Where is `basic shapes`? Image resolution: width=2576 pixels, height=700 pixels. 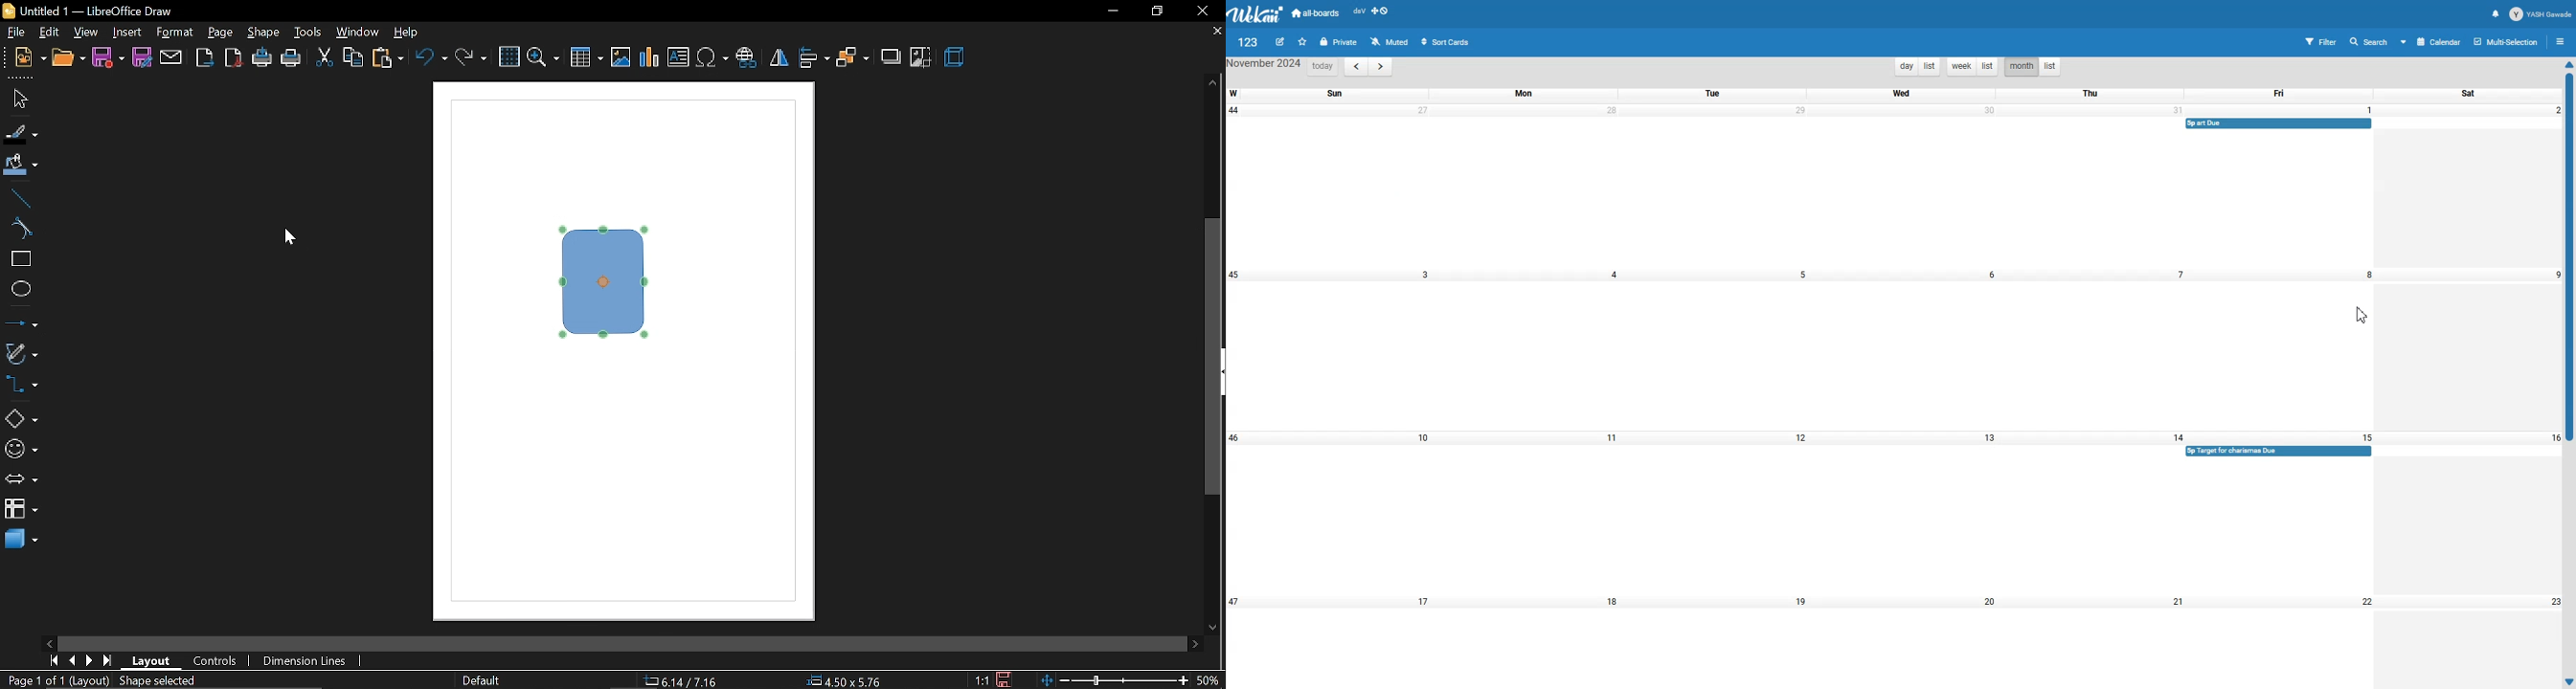 basic shapes is located at coordinates (20, 416).